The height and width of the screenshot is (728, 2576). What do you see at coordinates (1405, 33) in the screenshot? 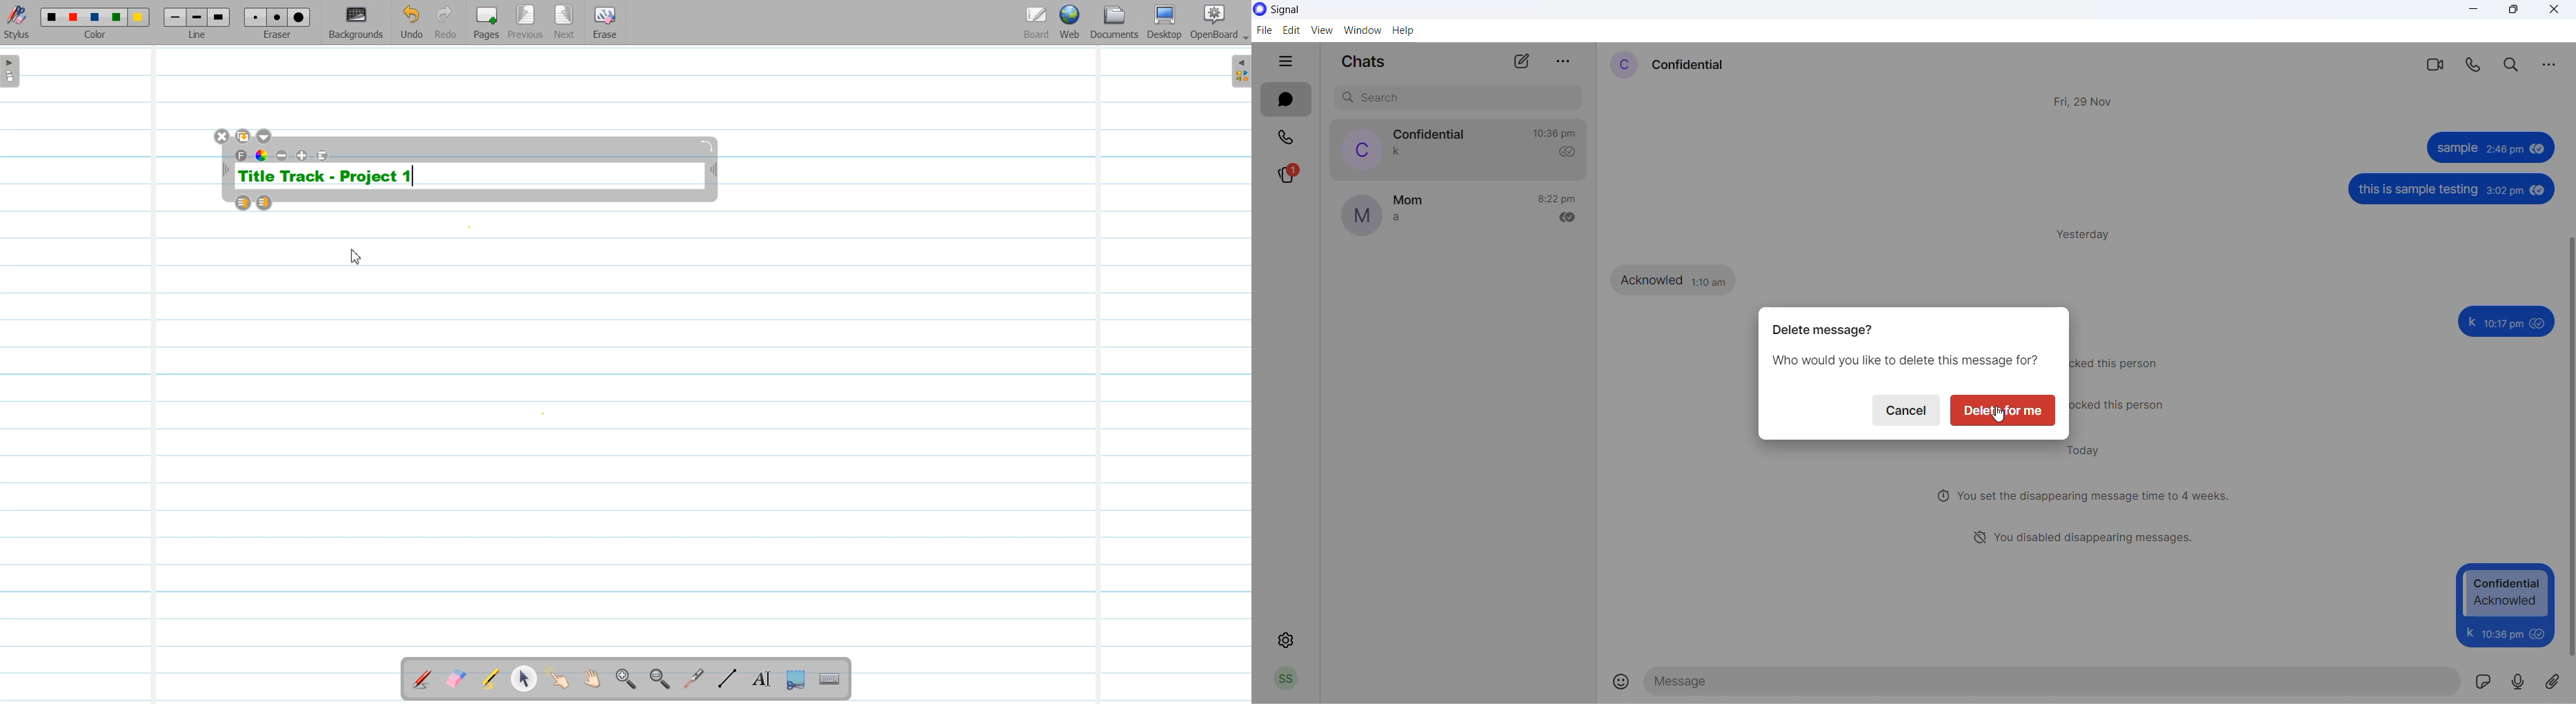
I see `help` at bounding box center [1405, 33].